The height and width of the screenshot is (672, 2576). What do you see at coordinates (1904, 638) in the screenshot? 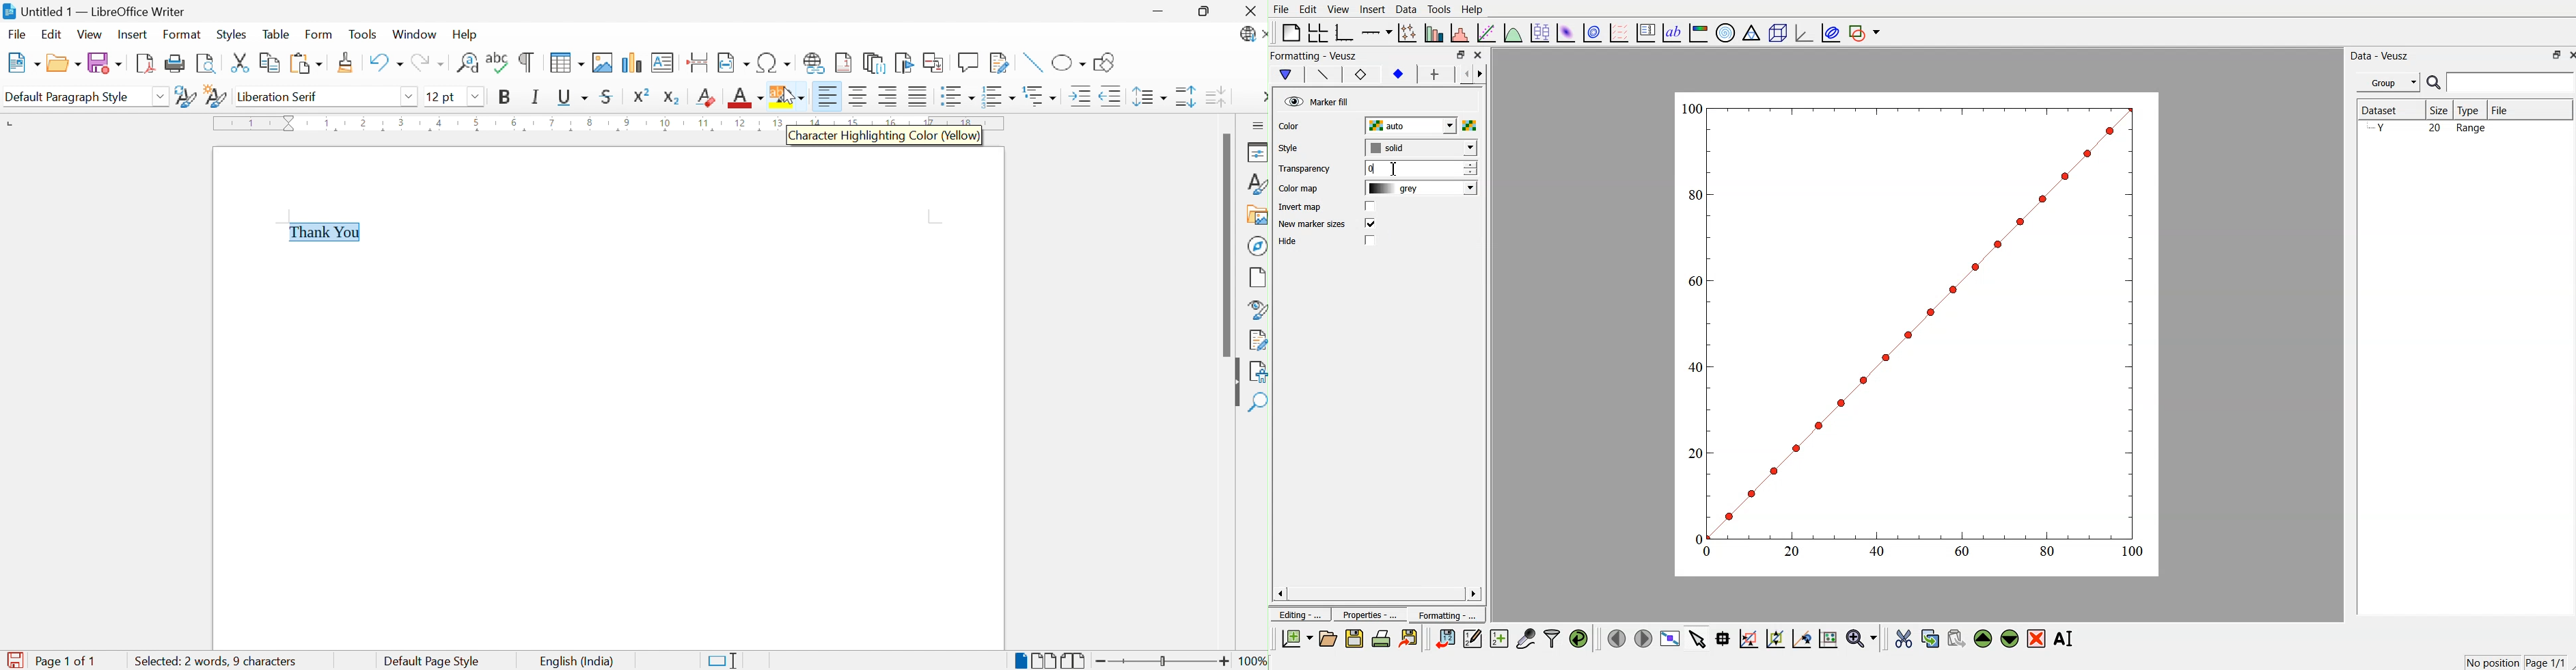
I see `Cut` at bounding box center [1904, 638].